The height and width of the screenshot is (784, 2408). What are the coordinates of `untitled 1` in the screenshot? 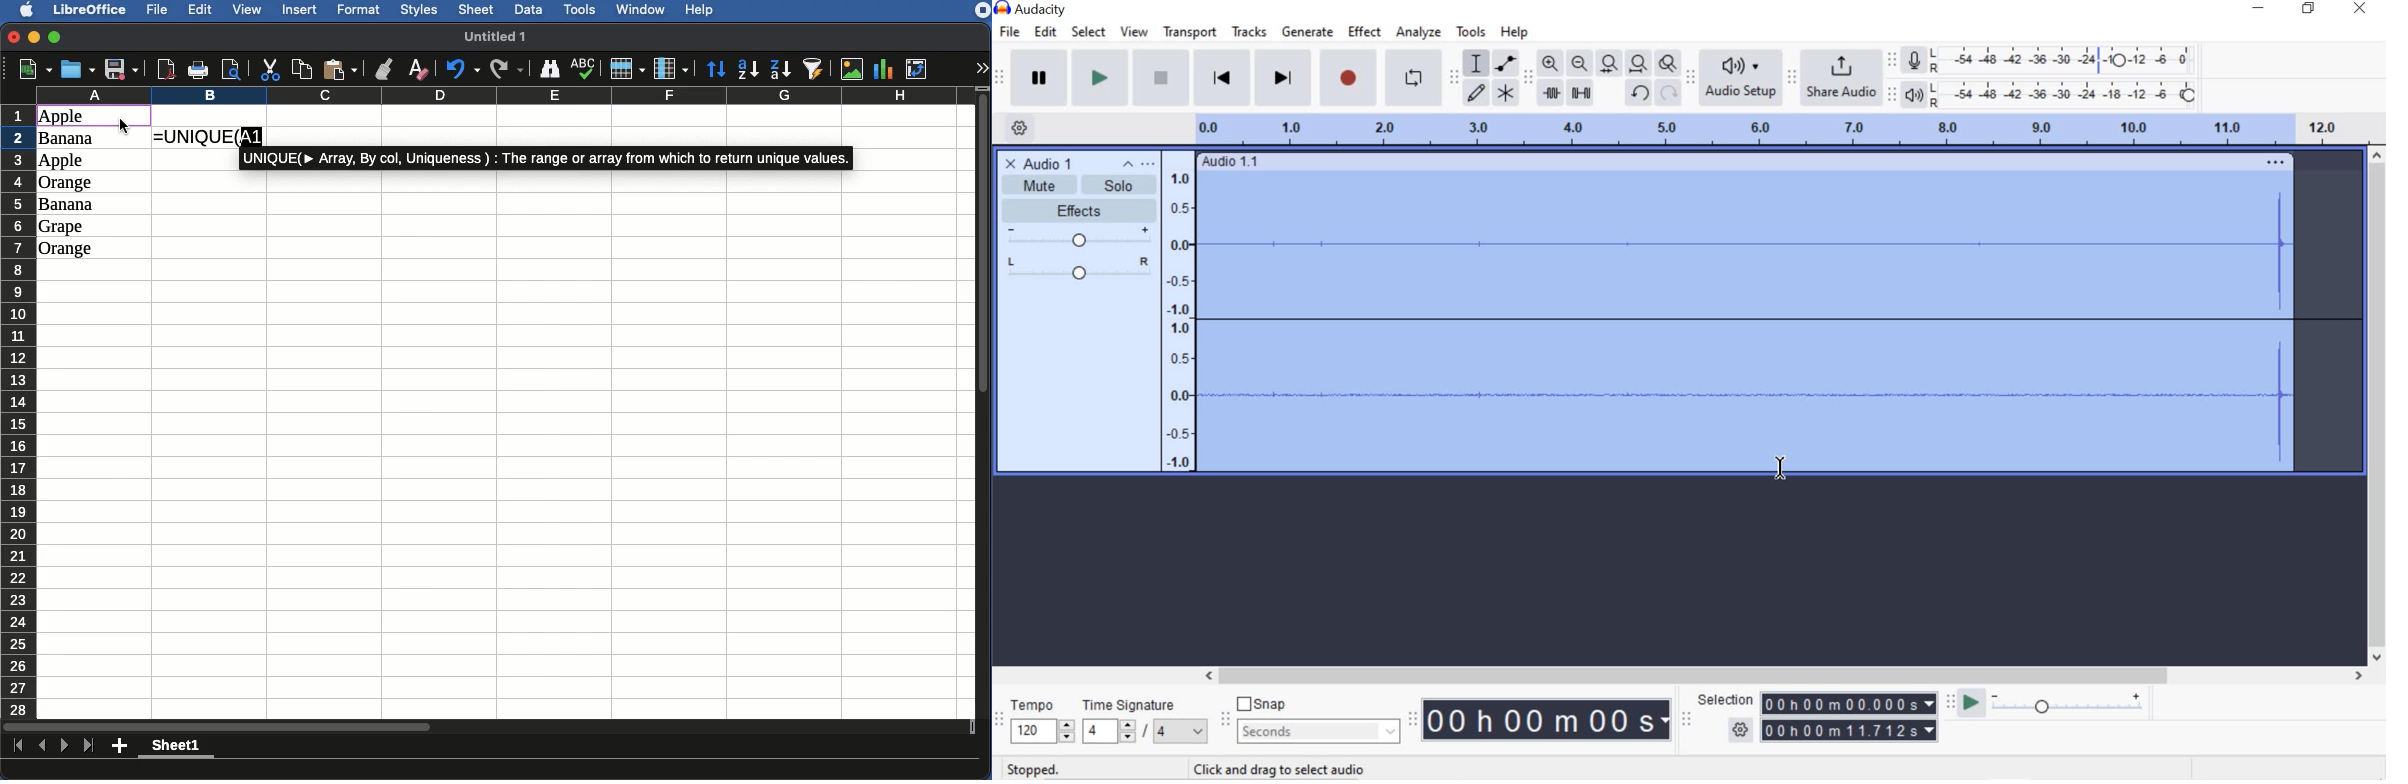 It's located at (503, 35).